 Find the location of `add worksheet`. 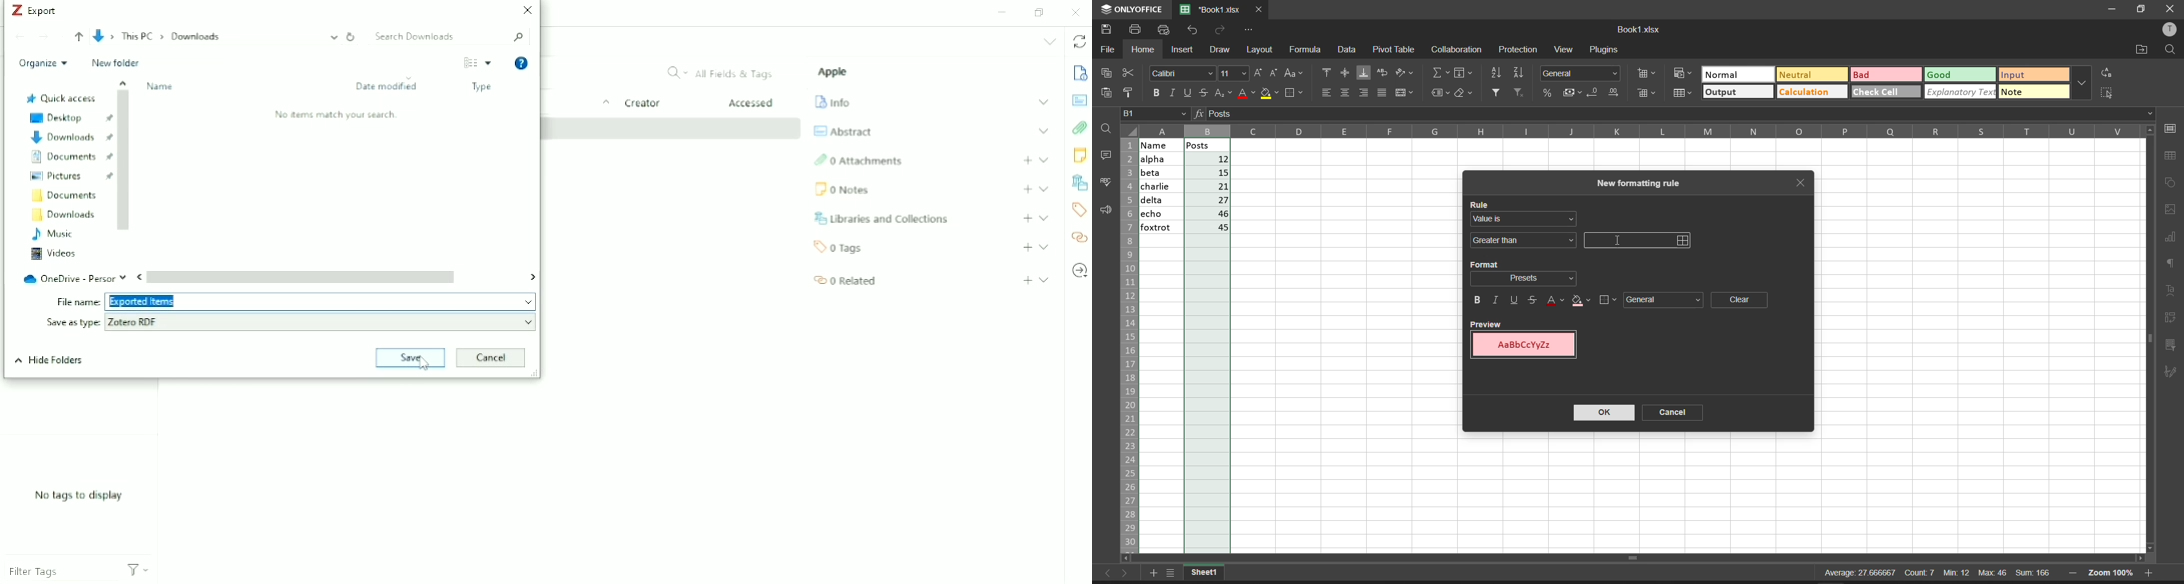

add worksheet is located at coordinates (1153, 571).